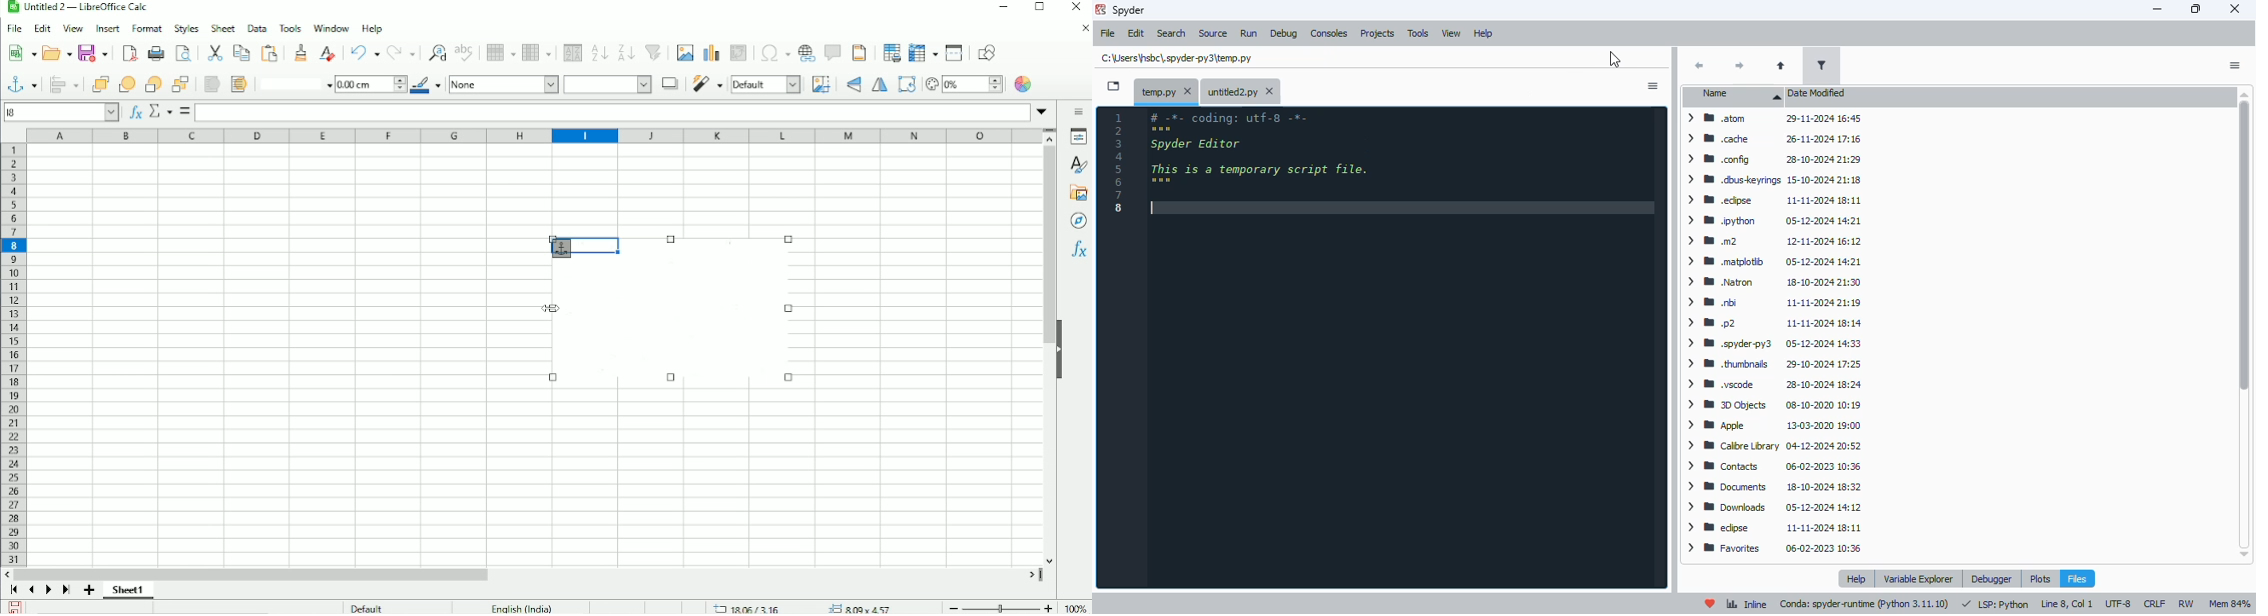 Image resolution: width=2268 pixels, height=616 pixels. I want to click on ym p2 11-11-2024 18:14, so click(1771, 321).